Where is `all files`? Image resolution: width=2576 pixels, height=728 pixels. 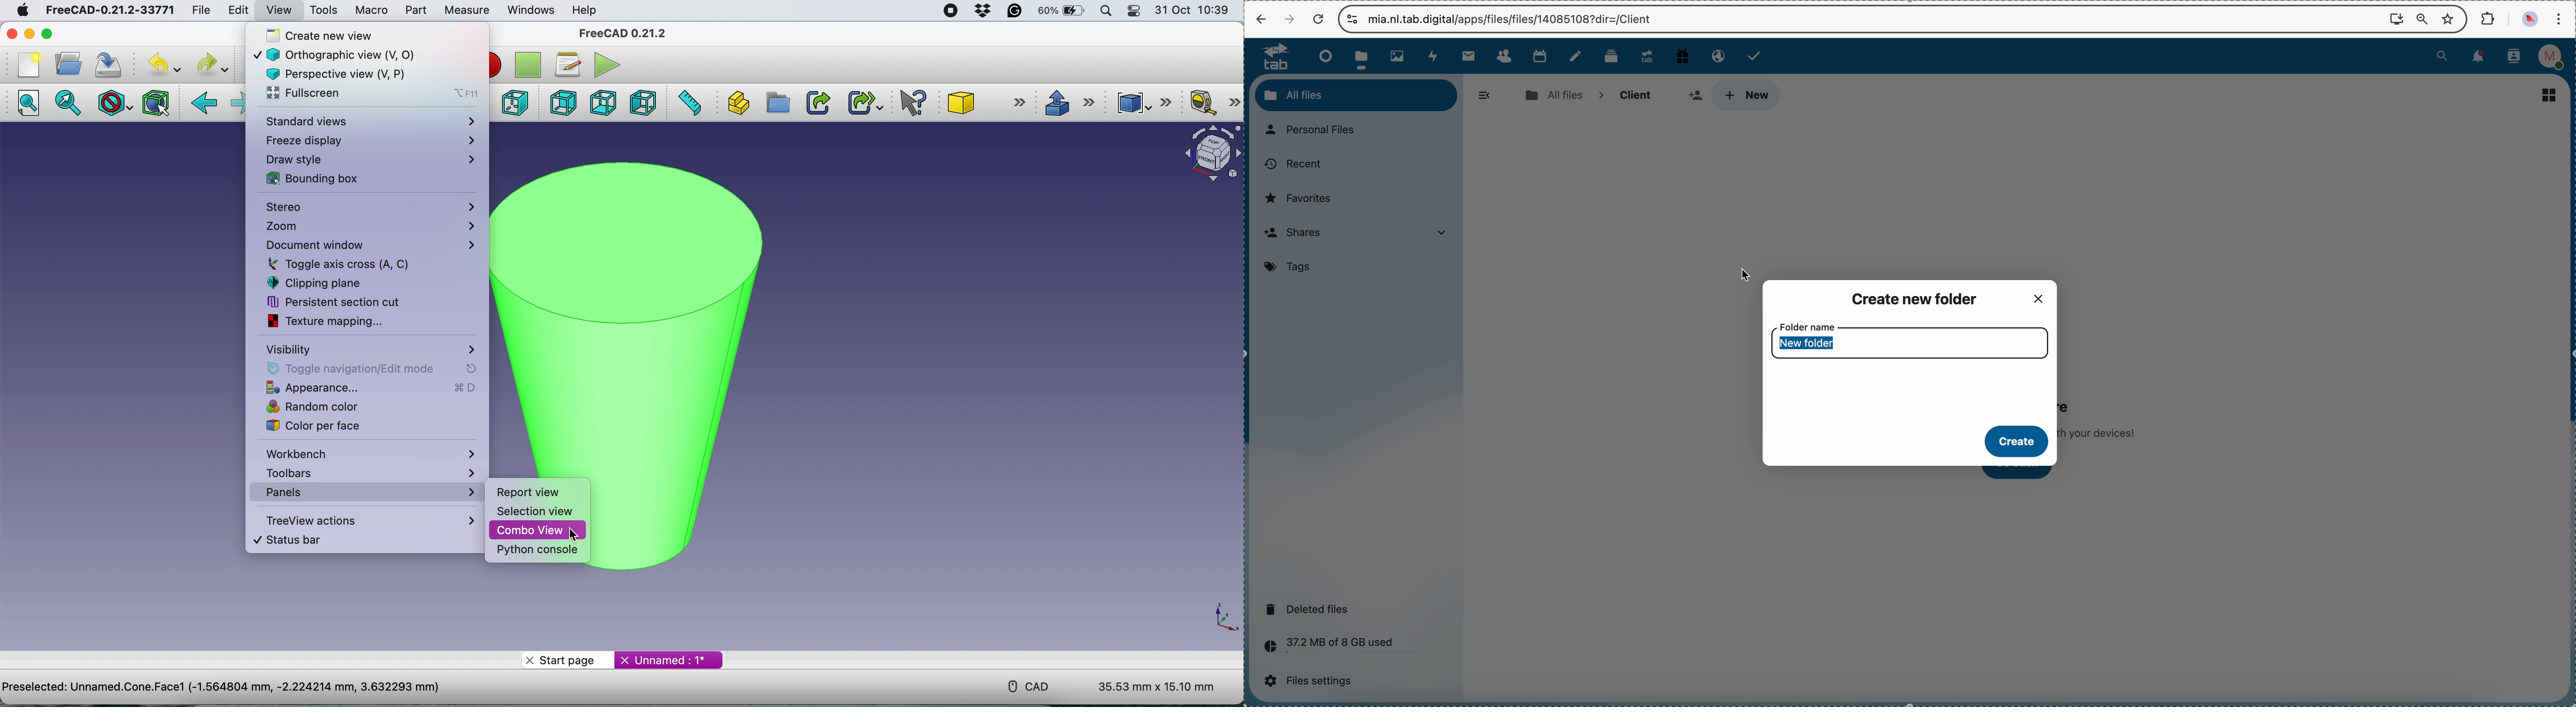 all files is located at coordinates (1553, 96).